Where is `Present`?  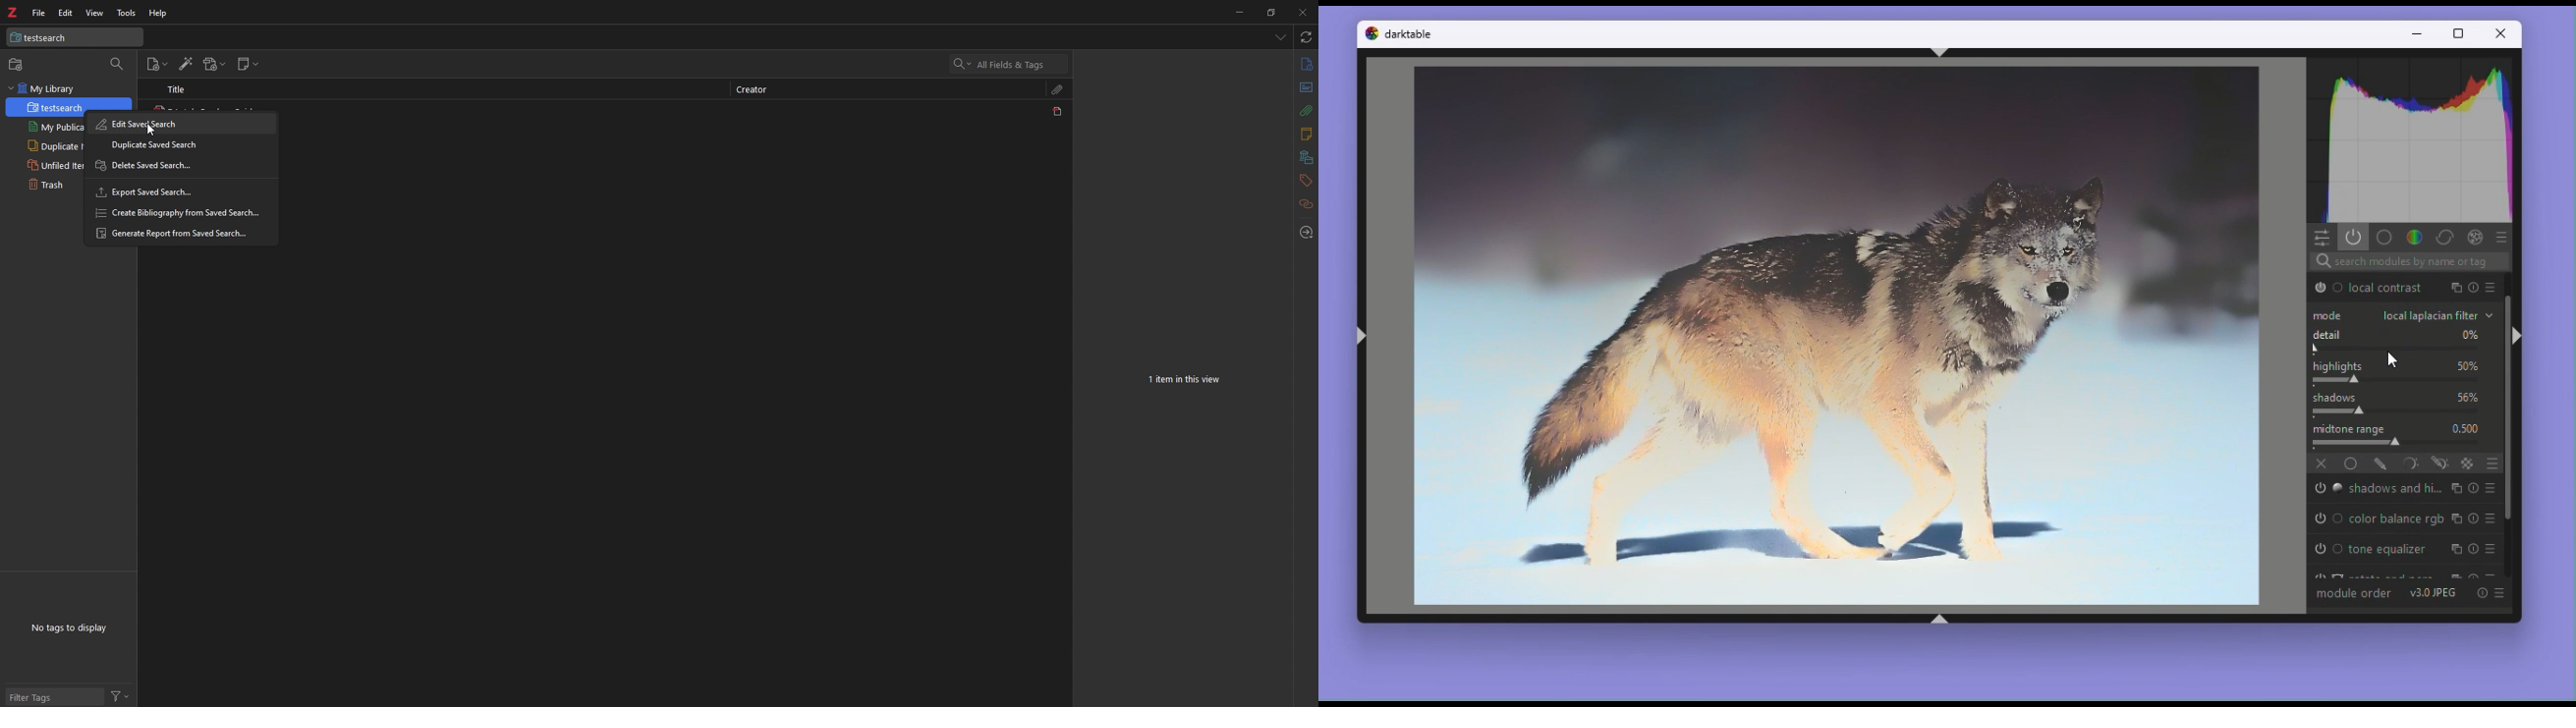
Present is located at coordinates (2498, 590).